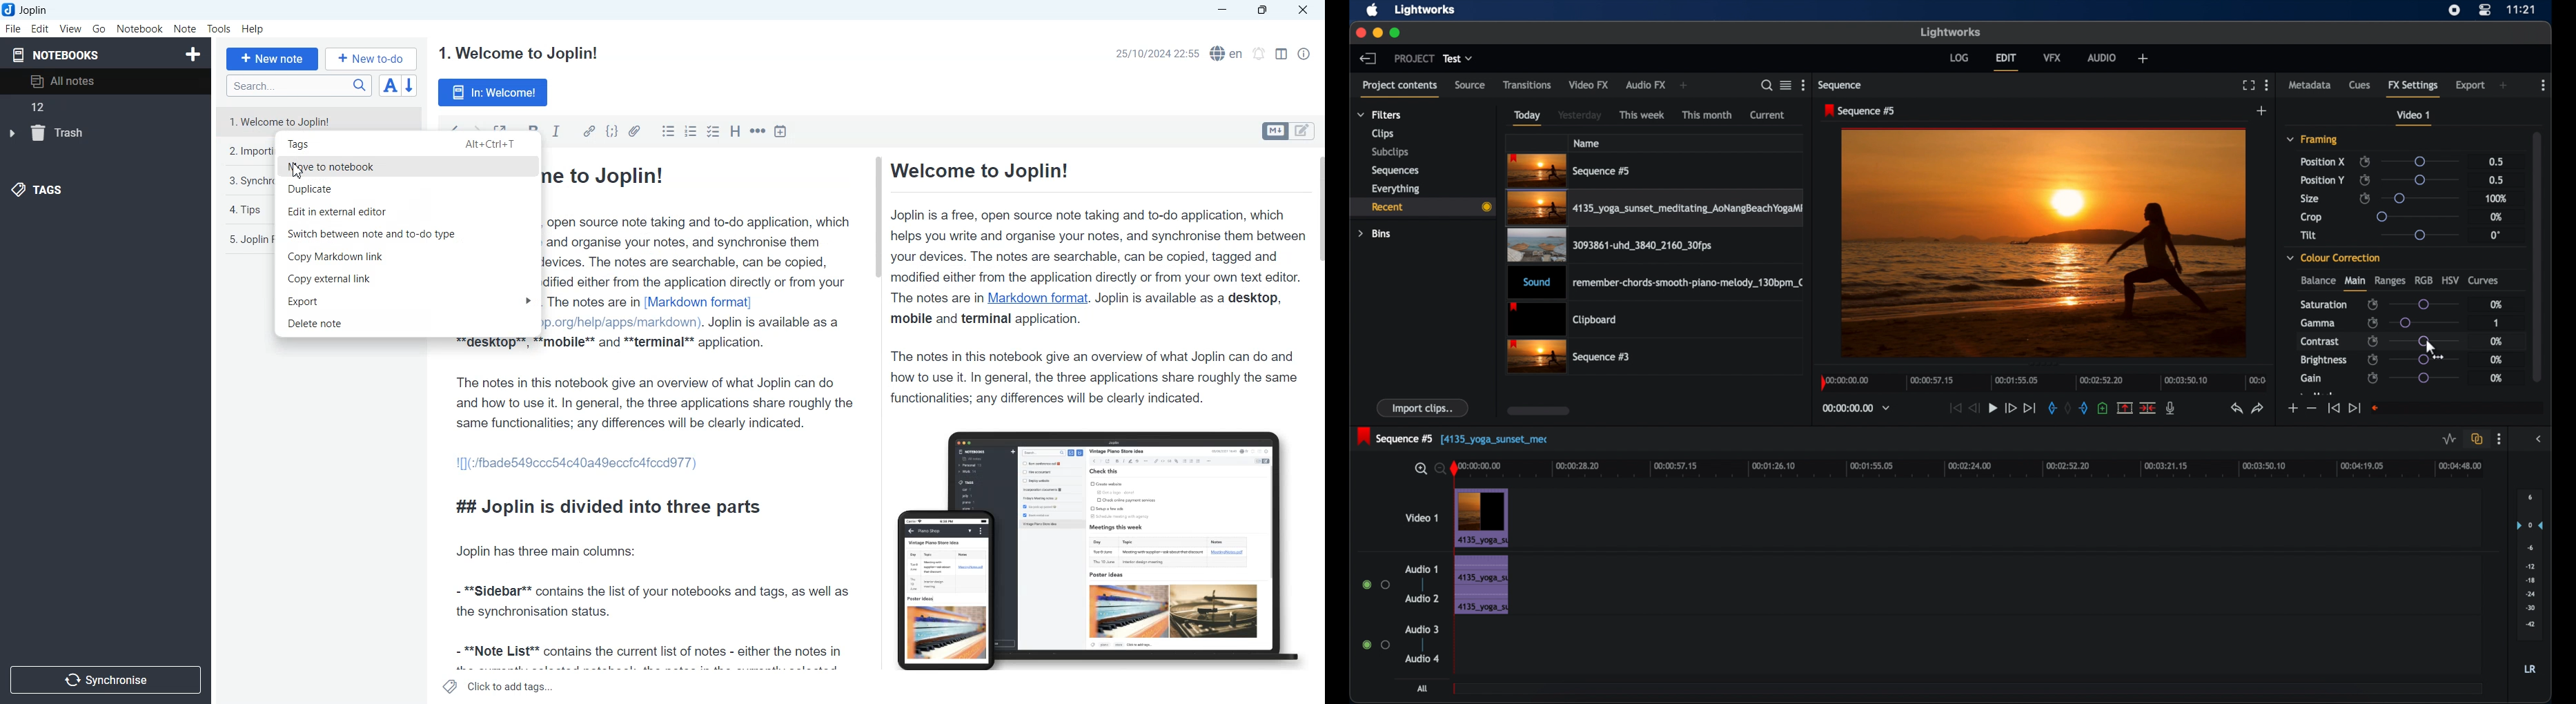 The width and height of the screenshot is (2576, 728). What do you see at coordinates (1861, 111) in the screenshot?
I see `sequence` at bounding box center [1861, 111].